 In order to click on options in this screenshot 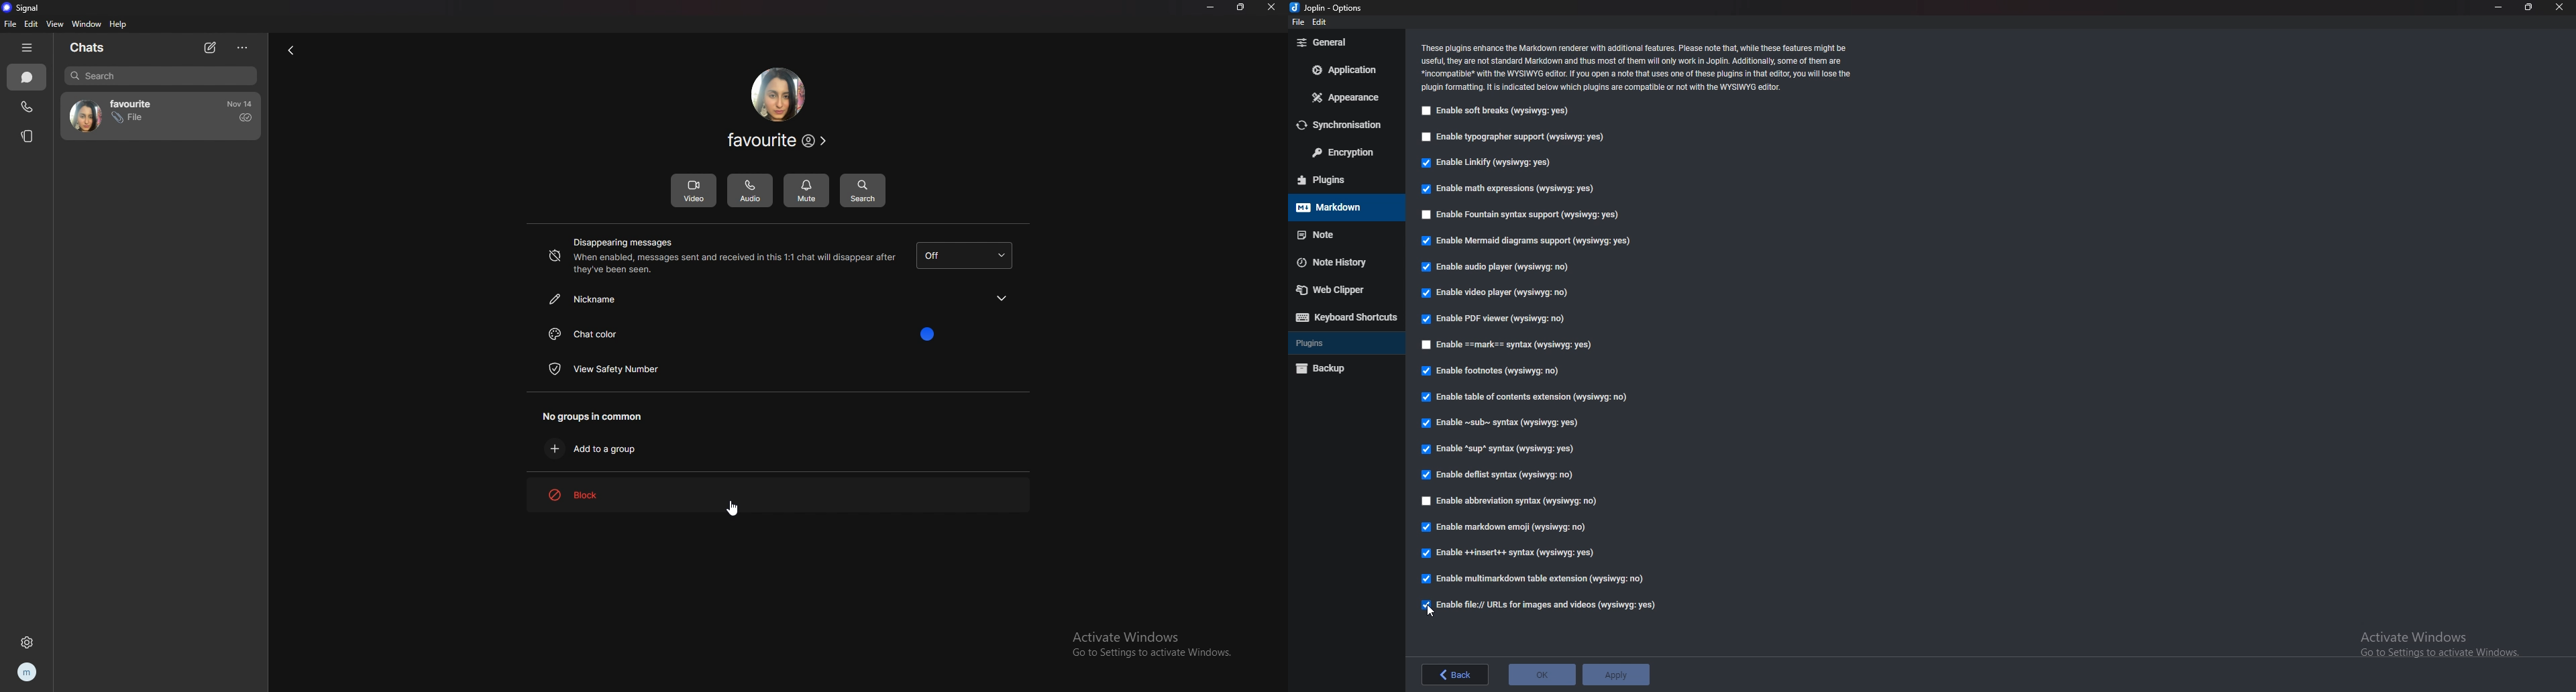, I will do `click(245, 47)`.